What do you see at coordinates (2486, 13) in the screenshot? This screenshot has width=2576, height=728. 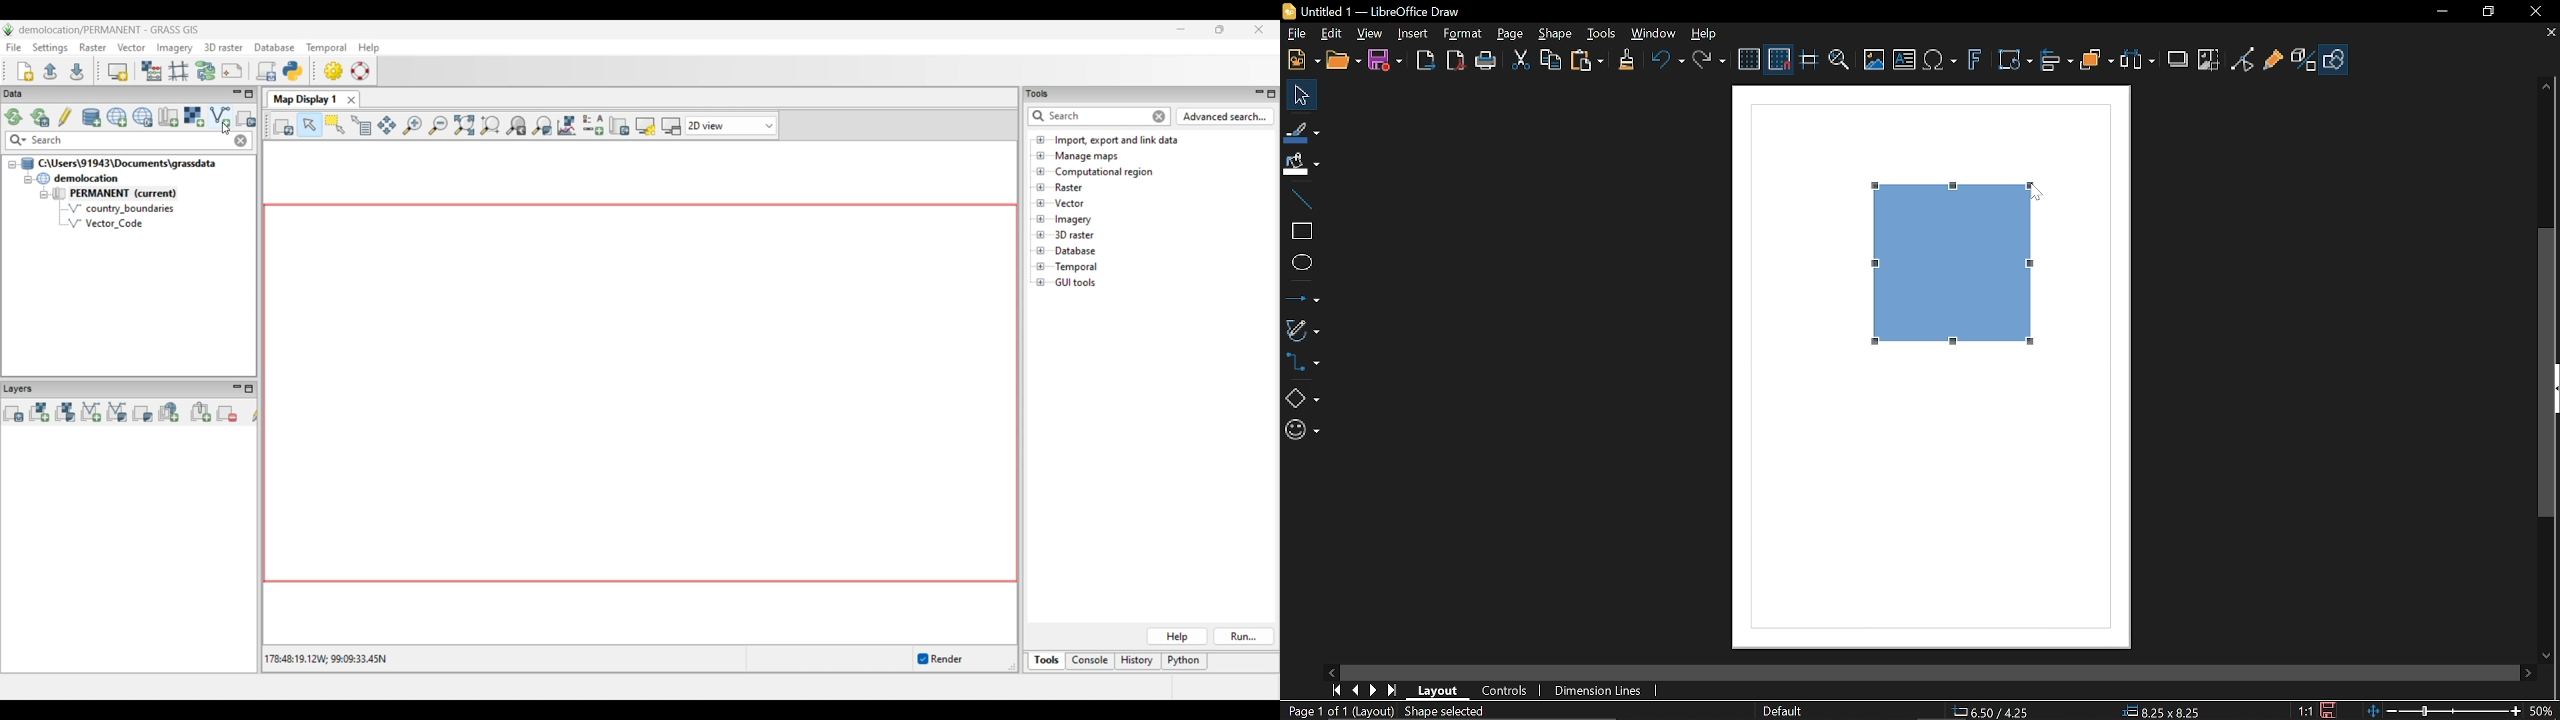 I see `Restore down` at bounding box center [2486, 13].